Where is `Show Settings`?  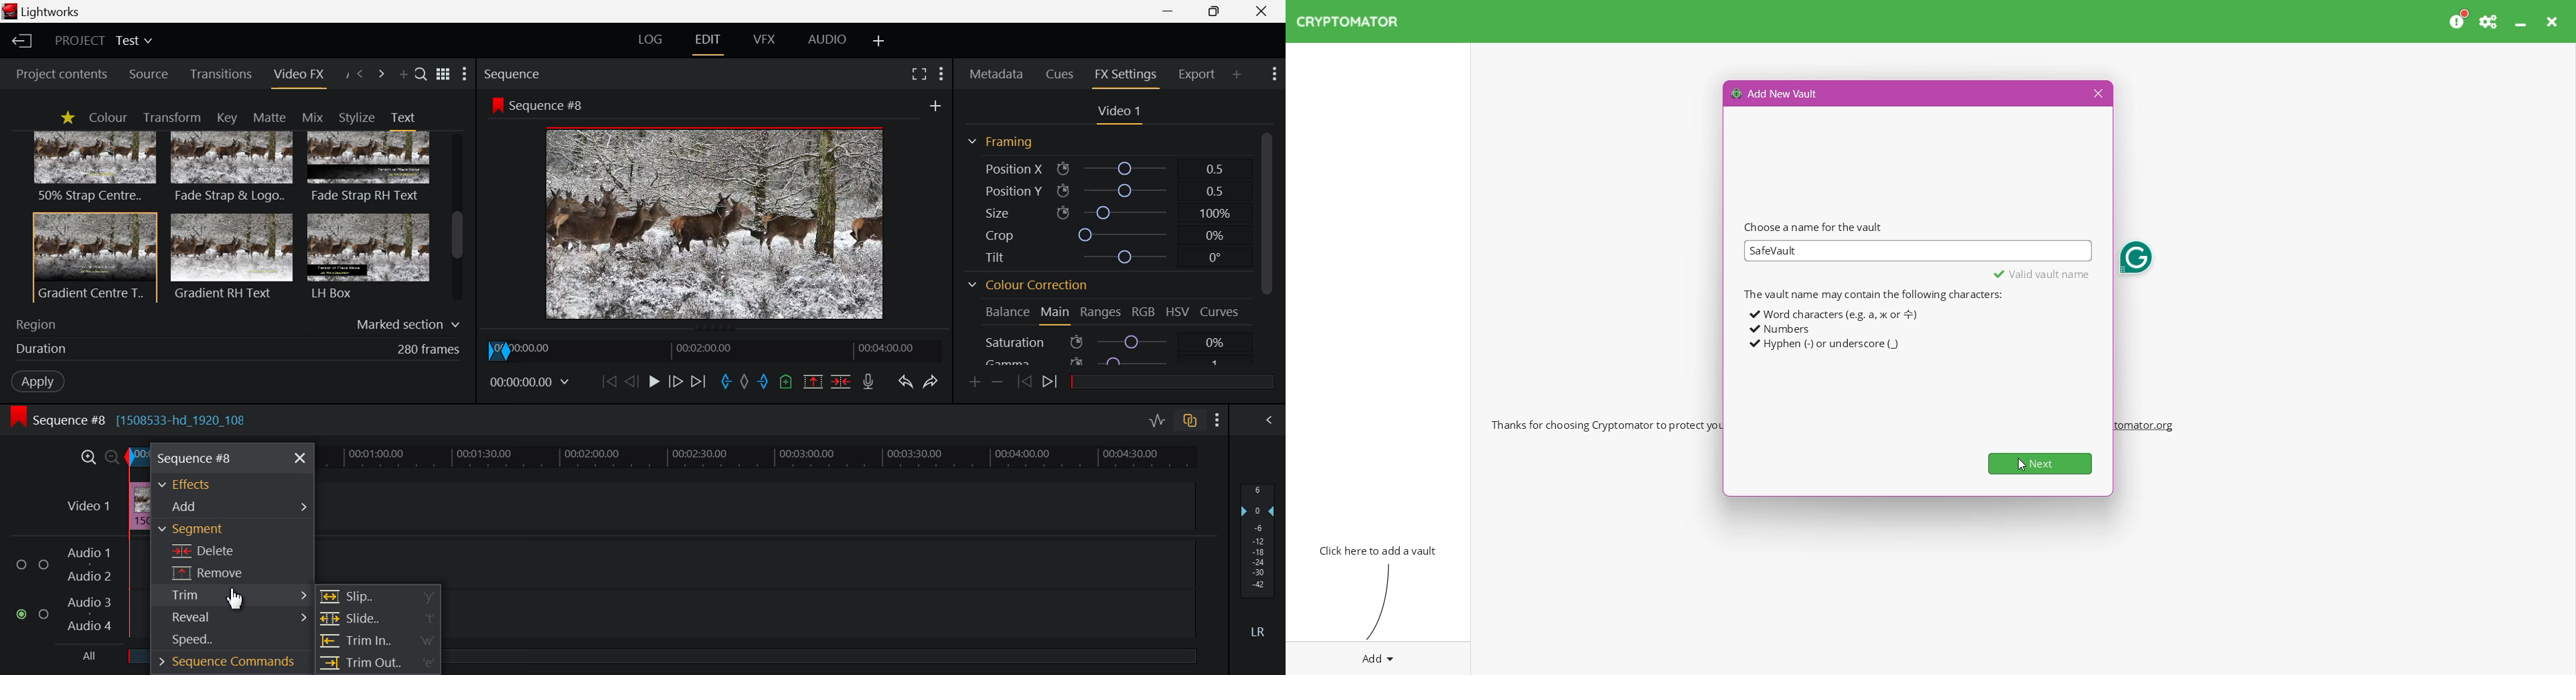 Show Settings is located at coordinates (465, 75).